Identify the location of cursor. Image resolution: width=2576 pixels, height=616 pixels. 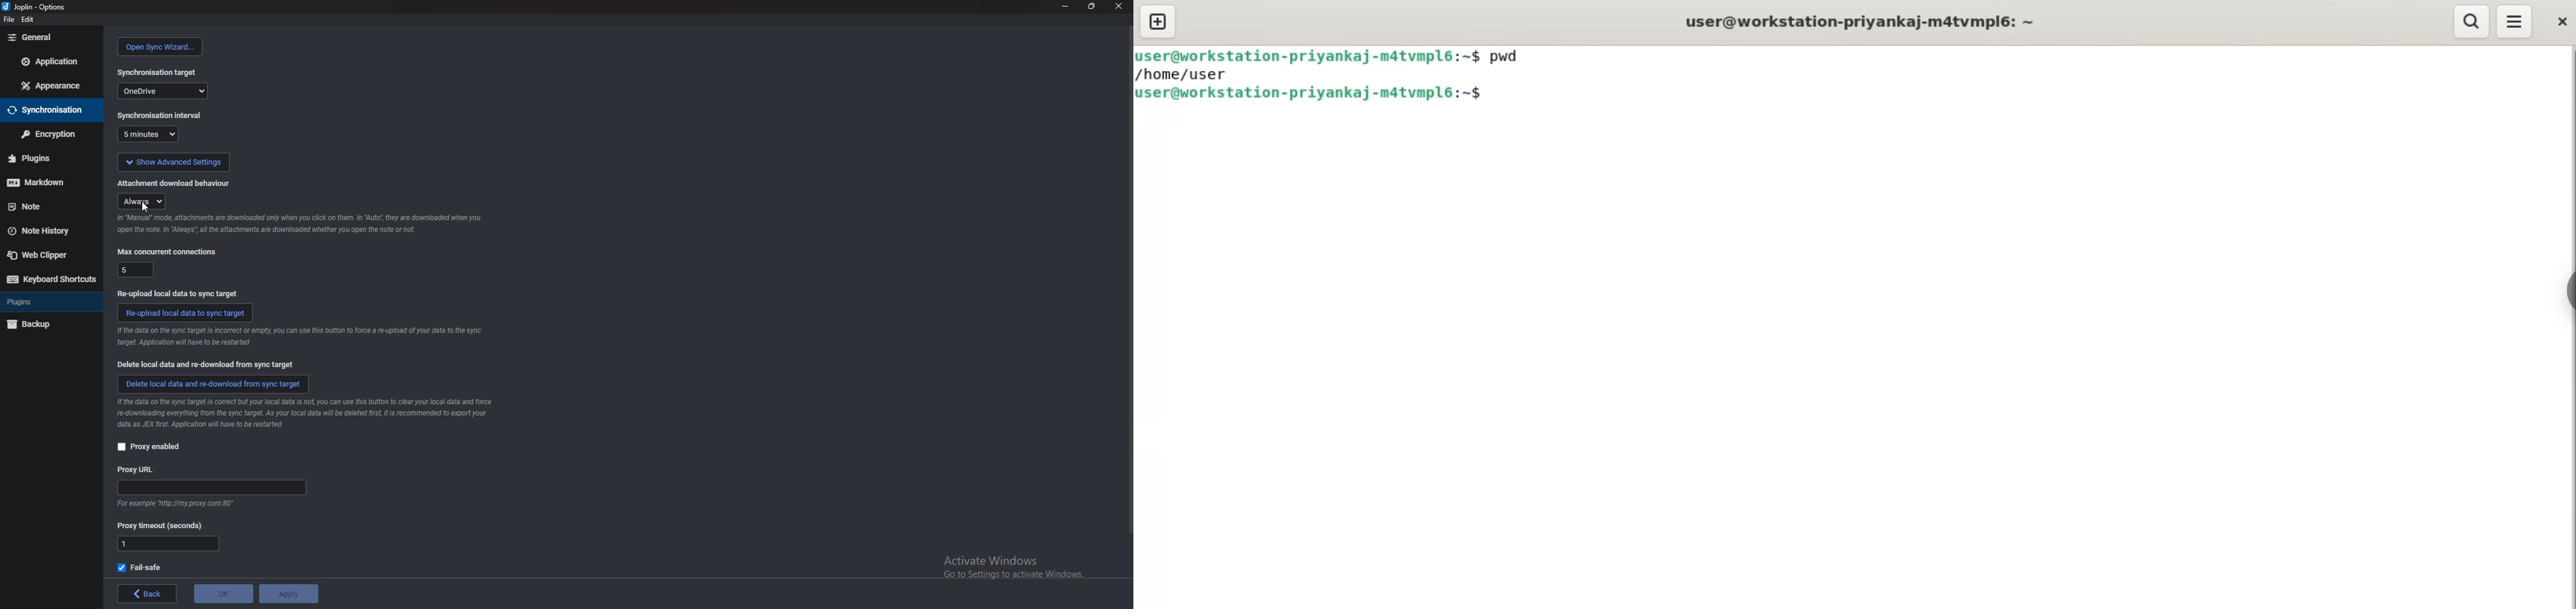
(146, 208).